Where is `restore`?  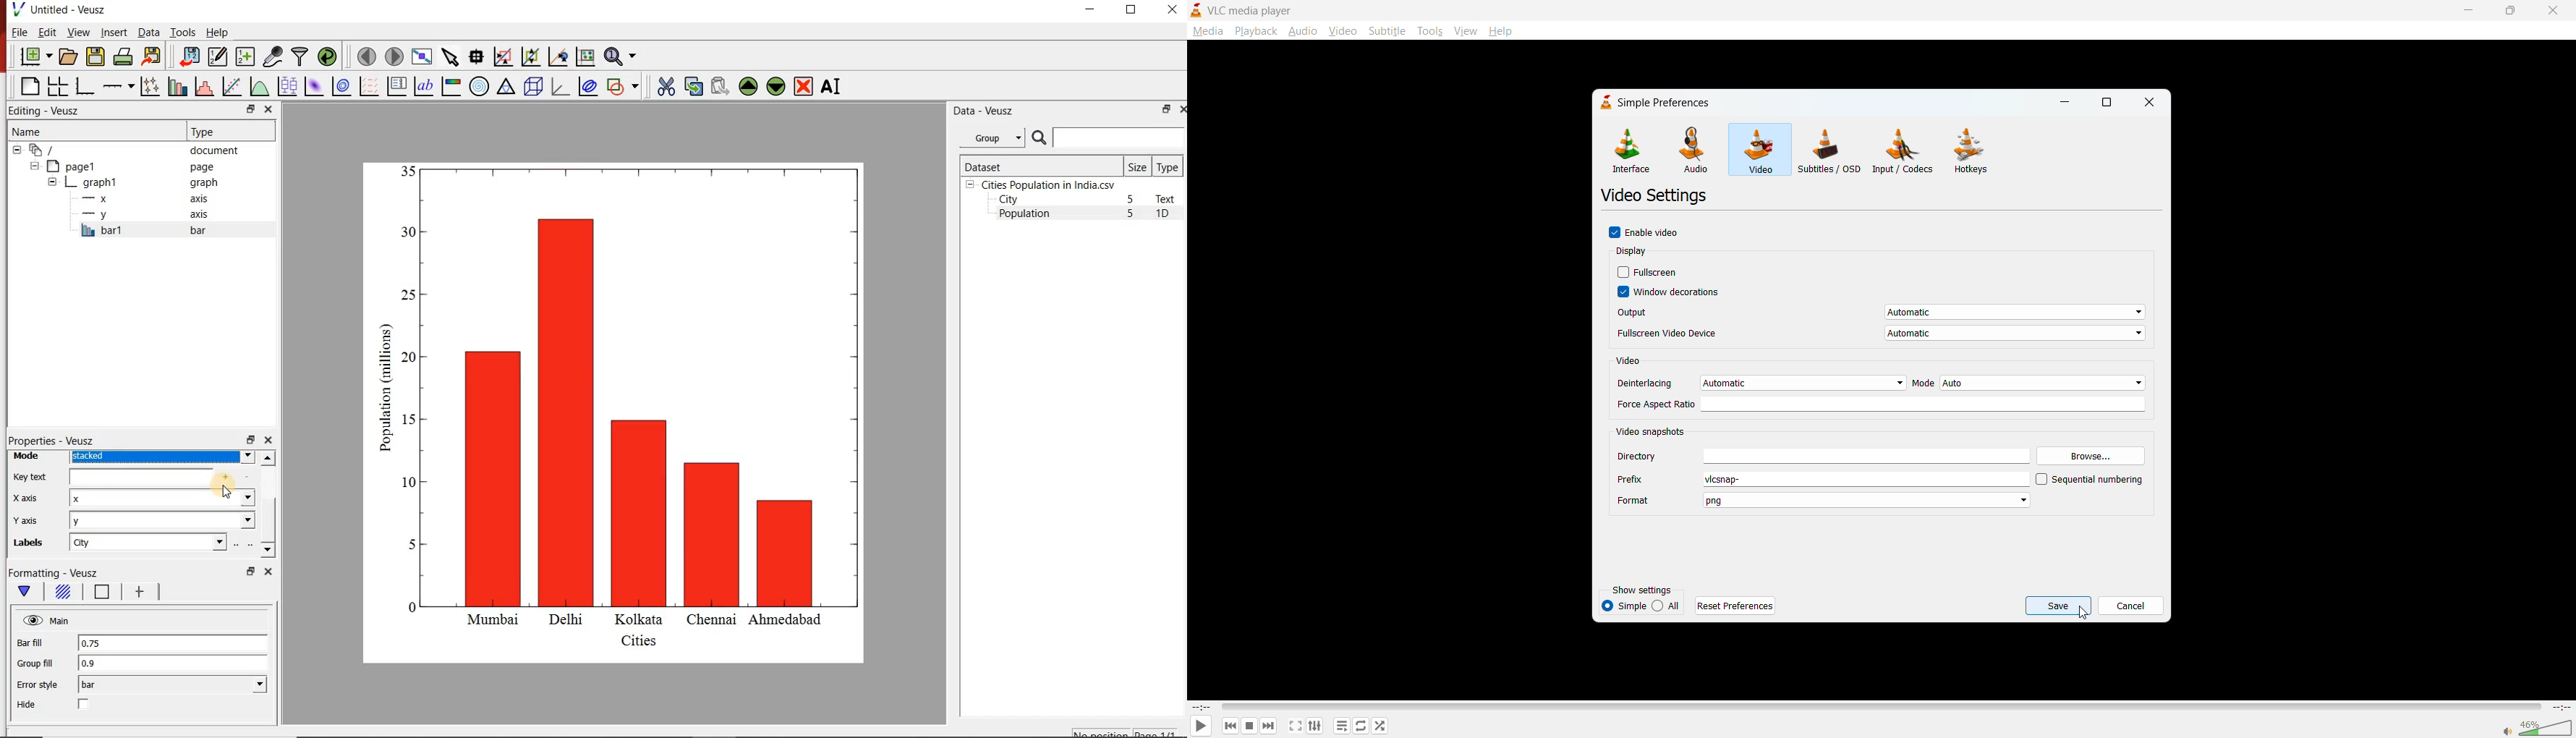
restore is located at coordinates (249, 439).